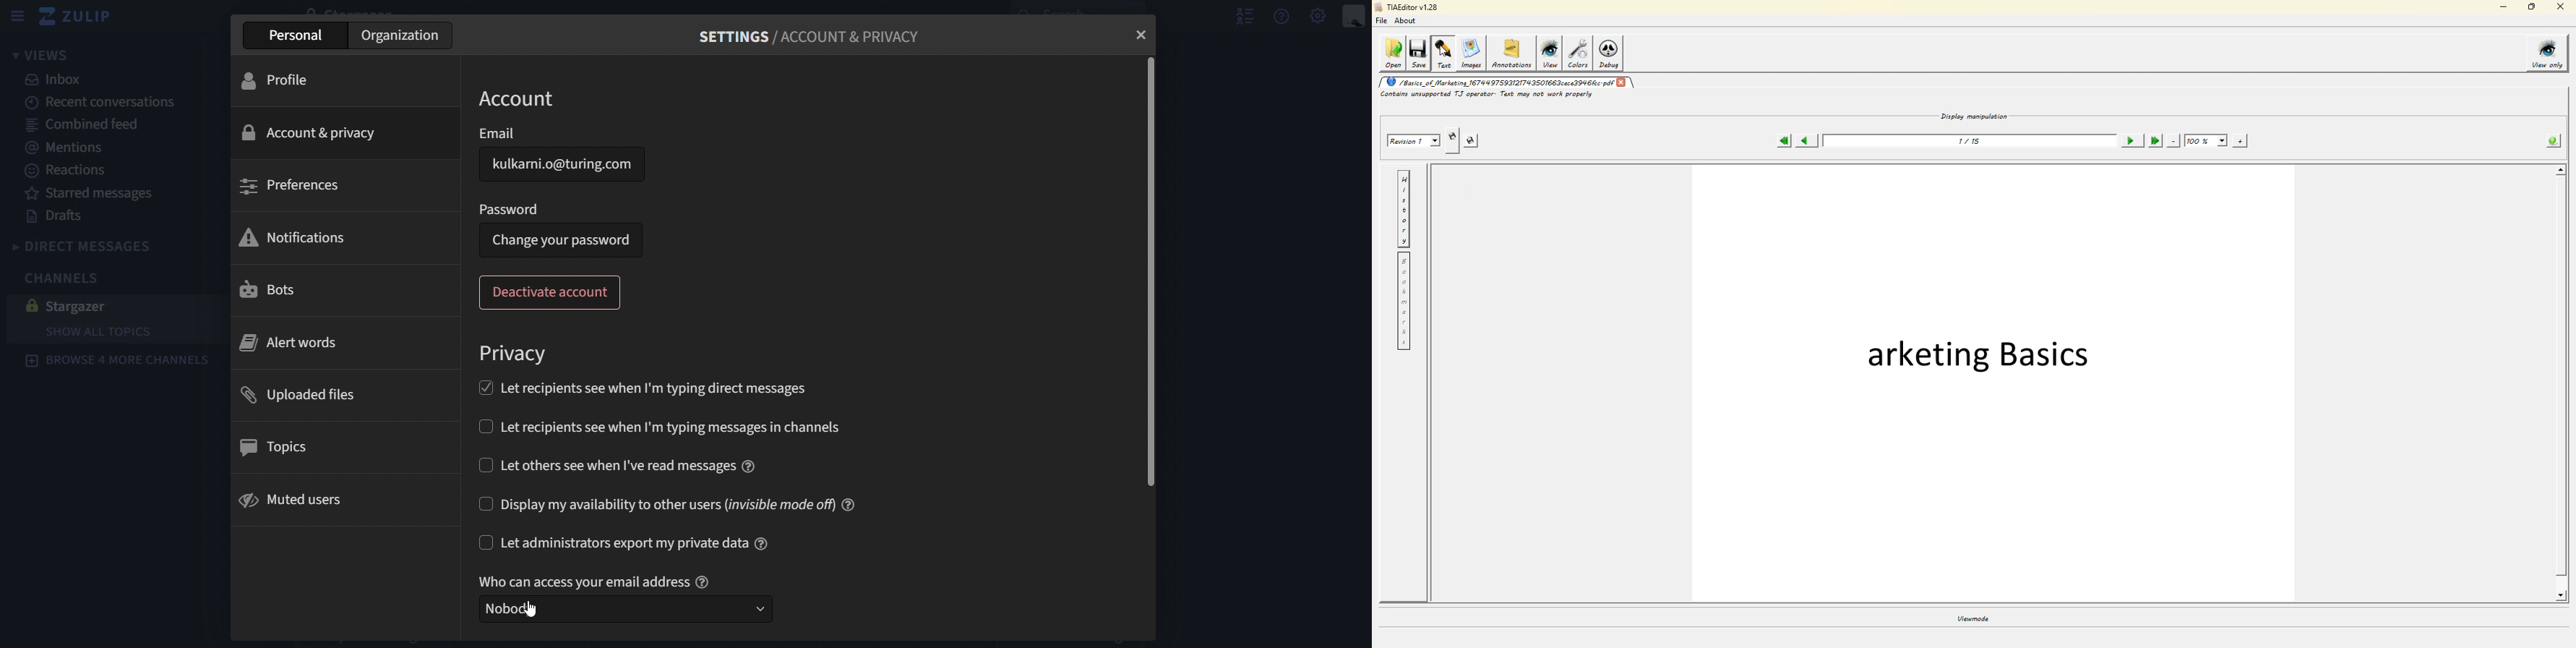 Image resolution: width=2576 pixels, height=672 pixels. What do you see at coordinates (58, 277) in the screenshot?
I see `channels` at bounding box center [58, 277].